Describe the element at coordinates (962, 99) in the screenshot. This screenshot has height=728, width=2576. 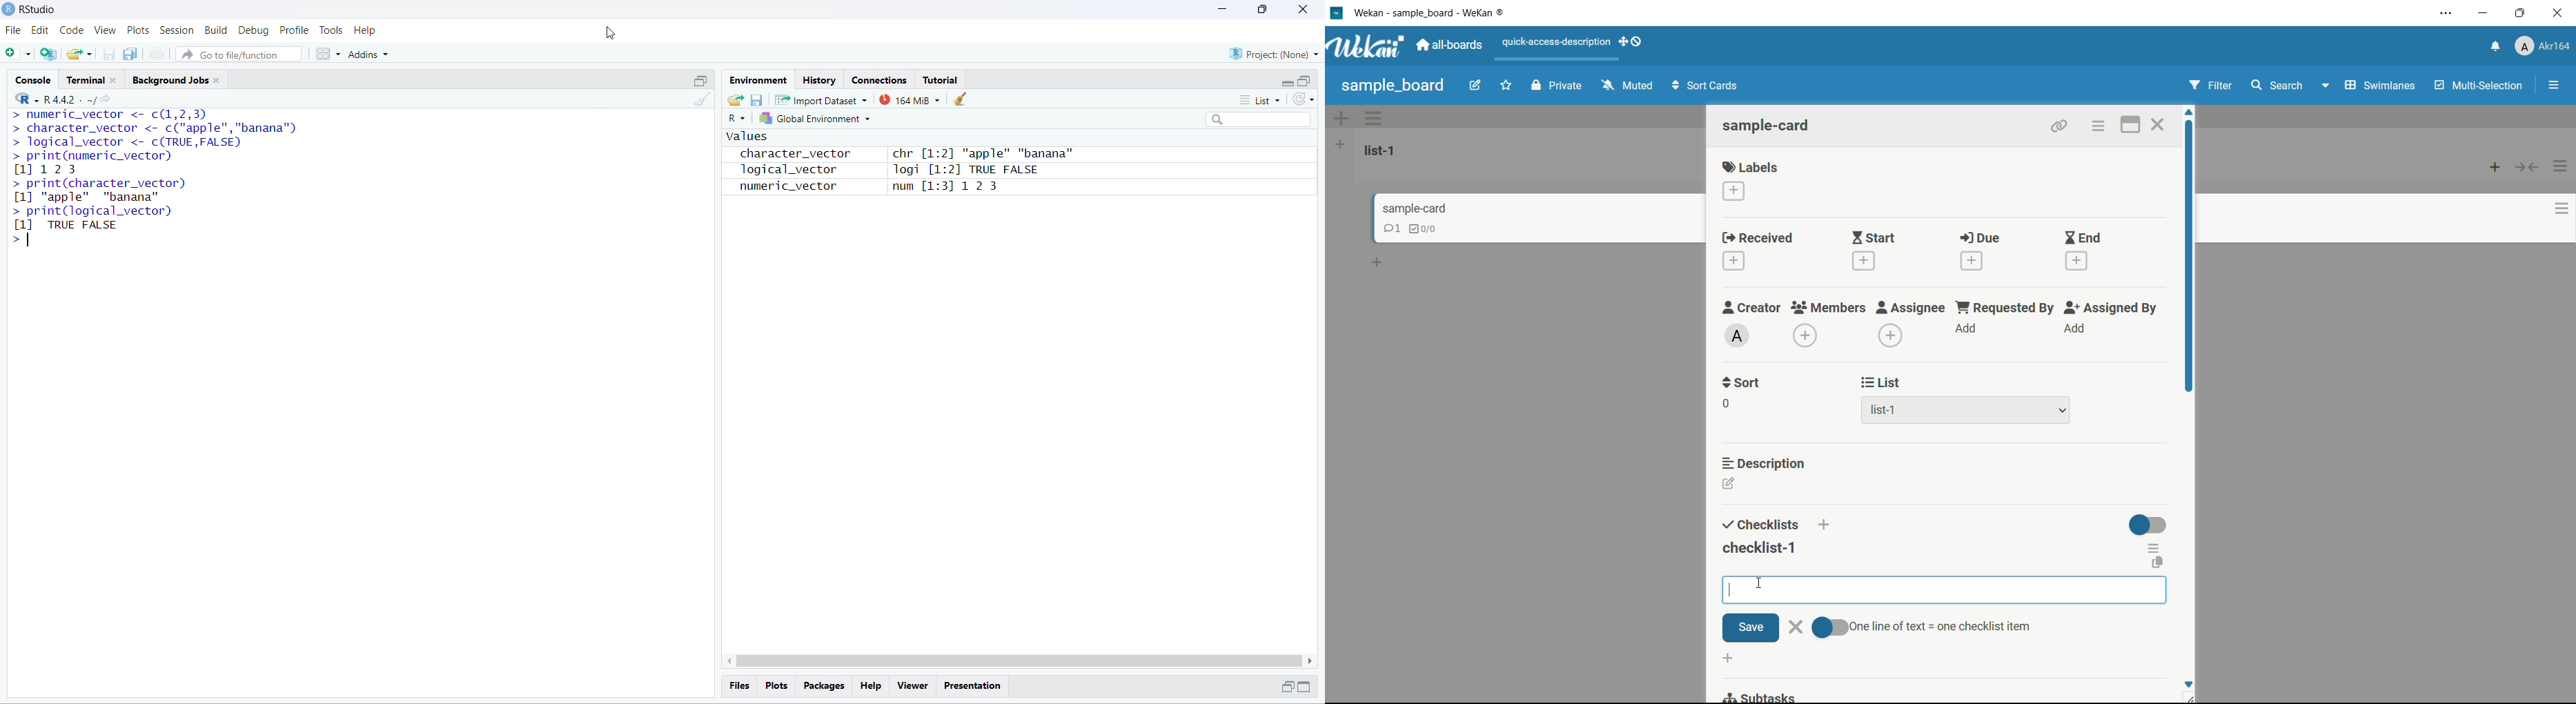
I see `clear` at that location.